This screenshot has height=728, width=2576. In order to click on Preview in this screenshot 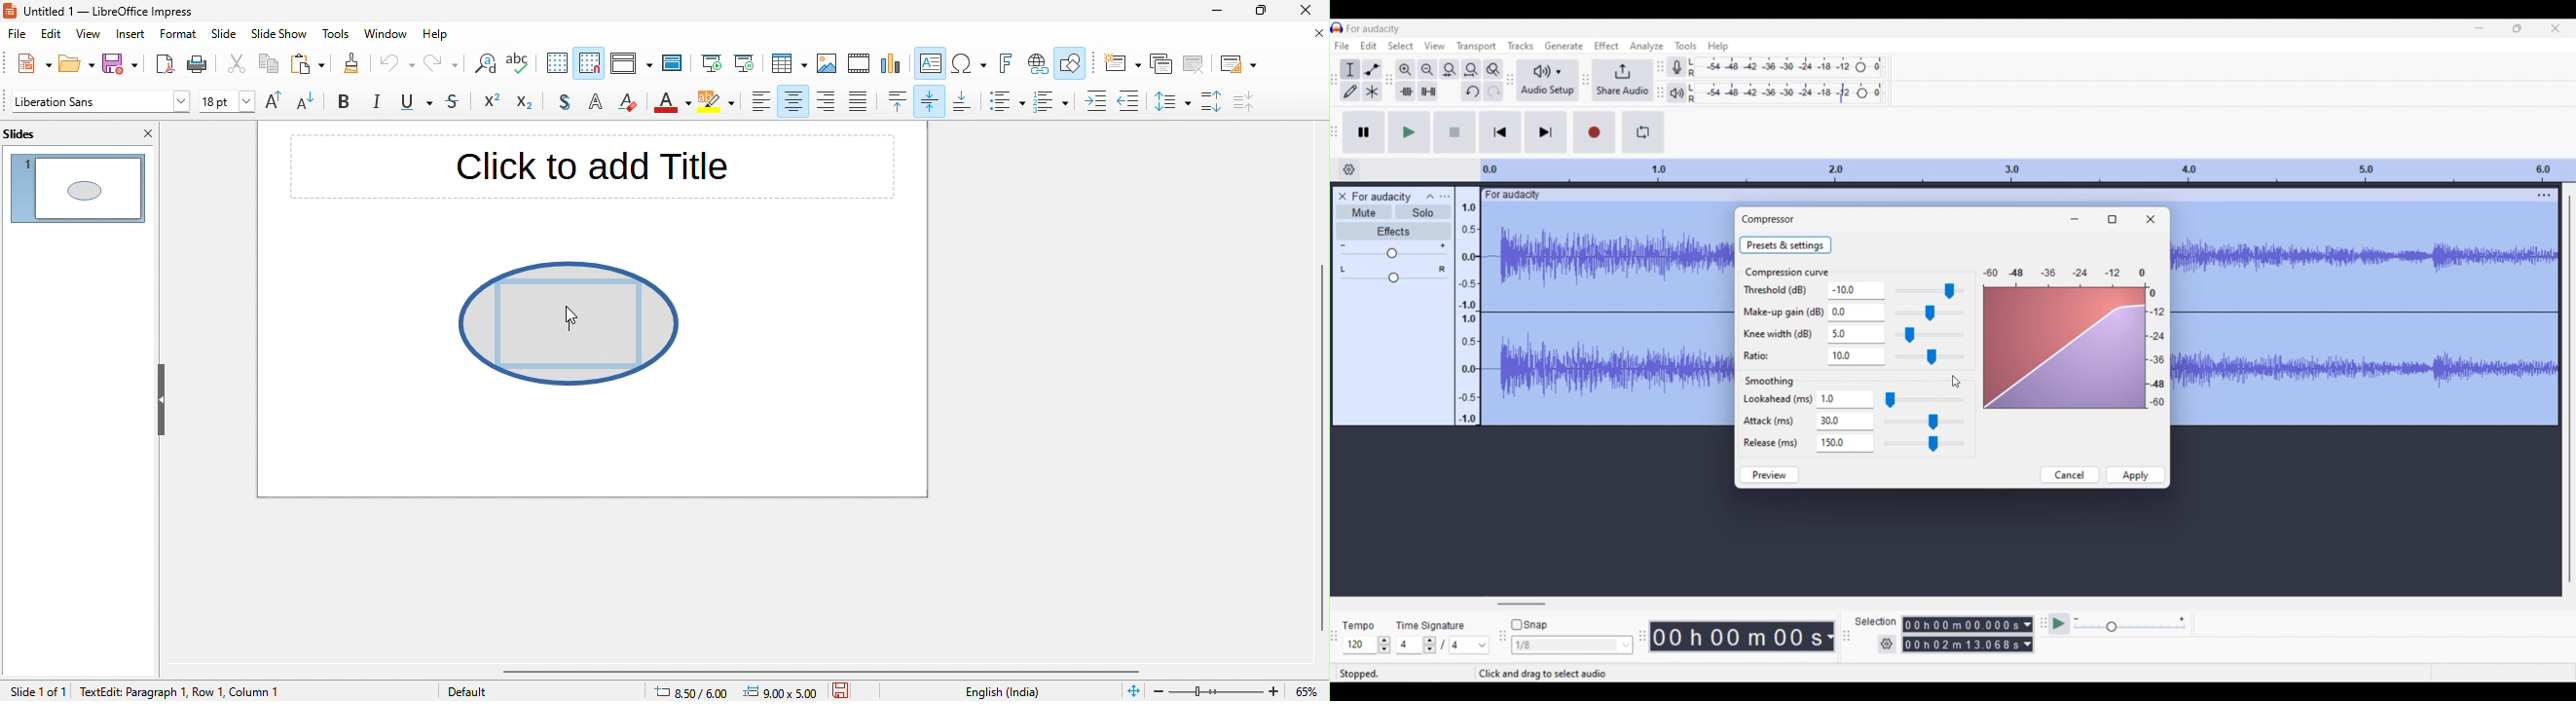, I will do `click(1769, 475)`.